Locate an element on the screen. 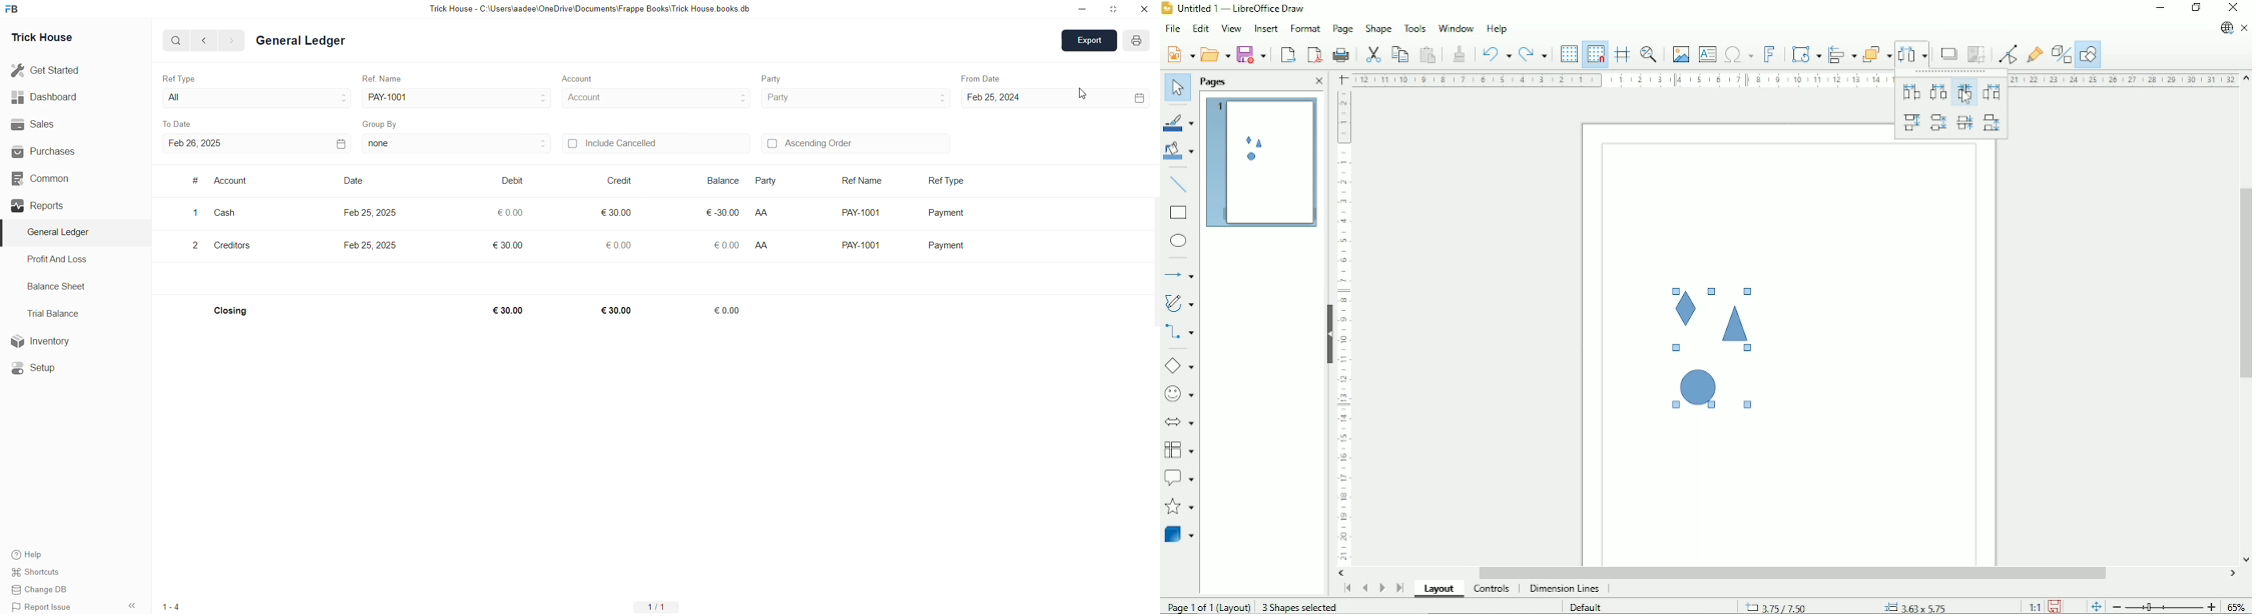 This screenshot has height=616, width=2268. minimise window is located at coordinates (1113, 10).